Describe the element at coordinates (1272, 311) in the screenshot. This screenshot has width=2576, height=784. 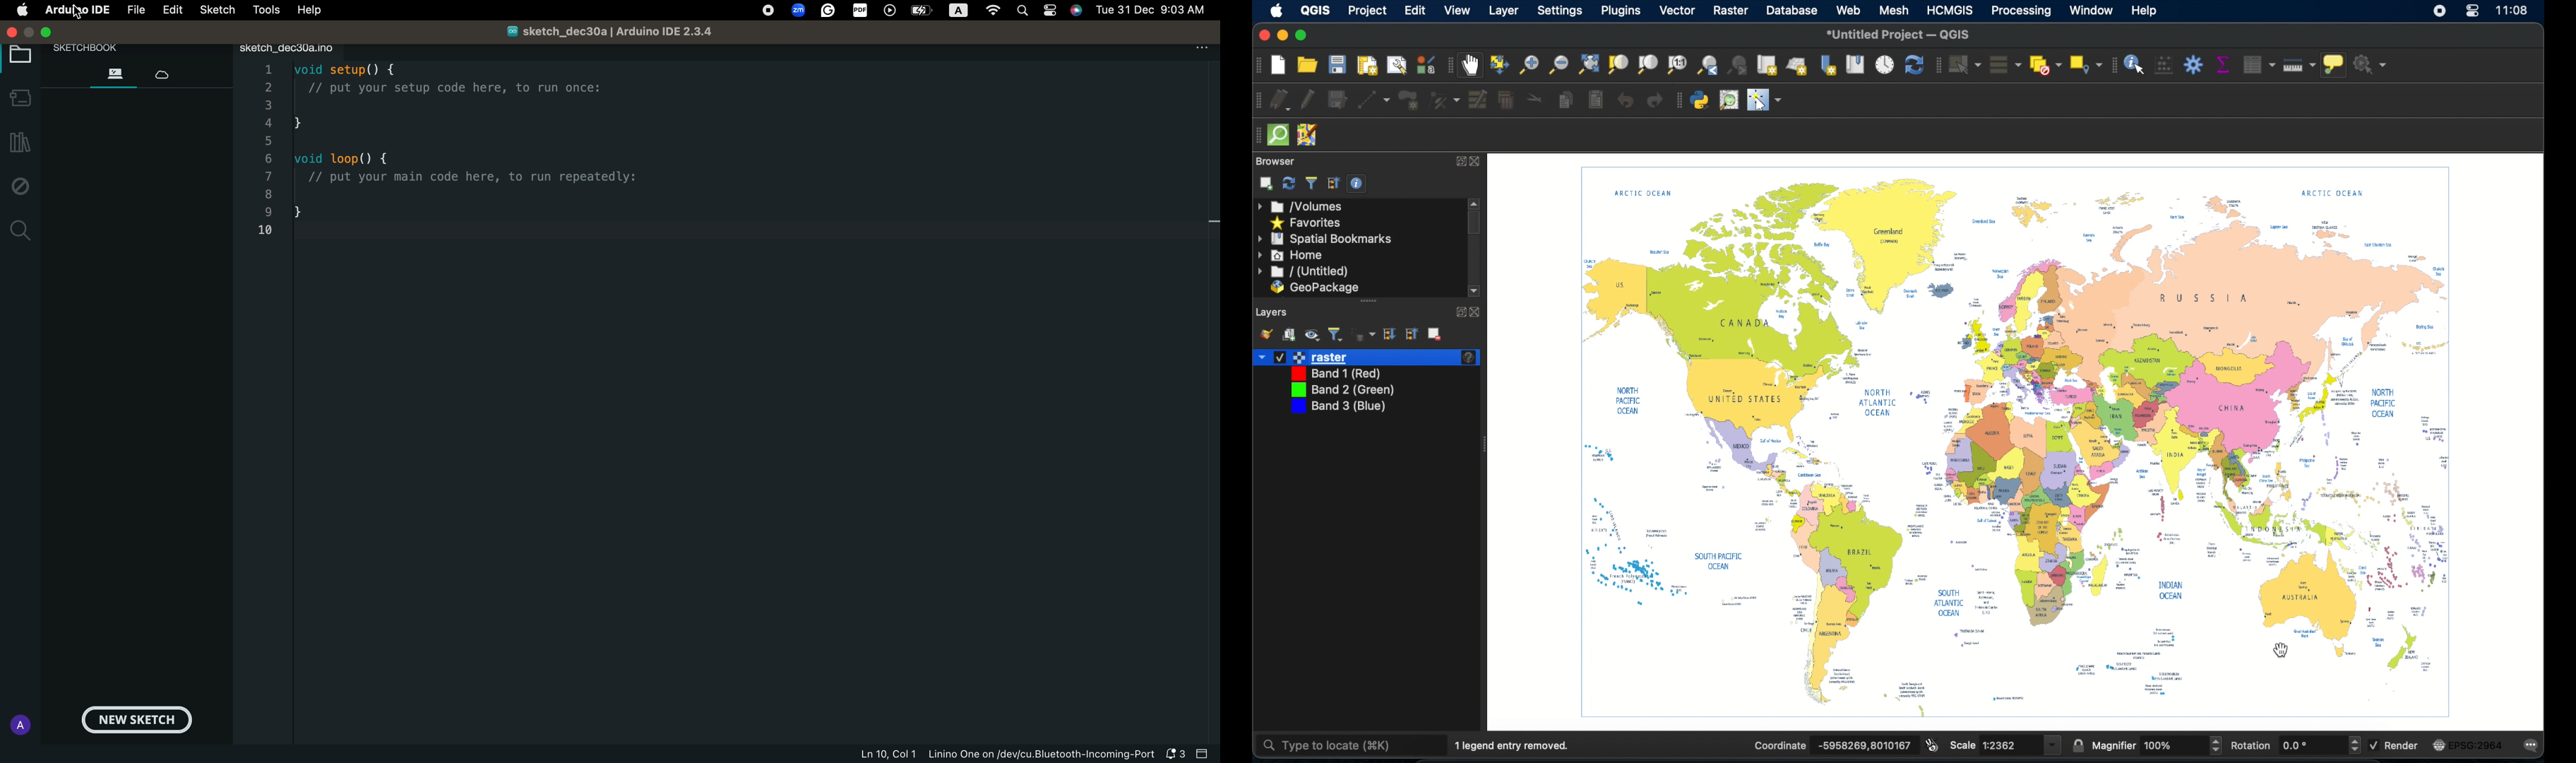
I see `layers` at that location.